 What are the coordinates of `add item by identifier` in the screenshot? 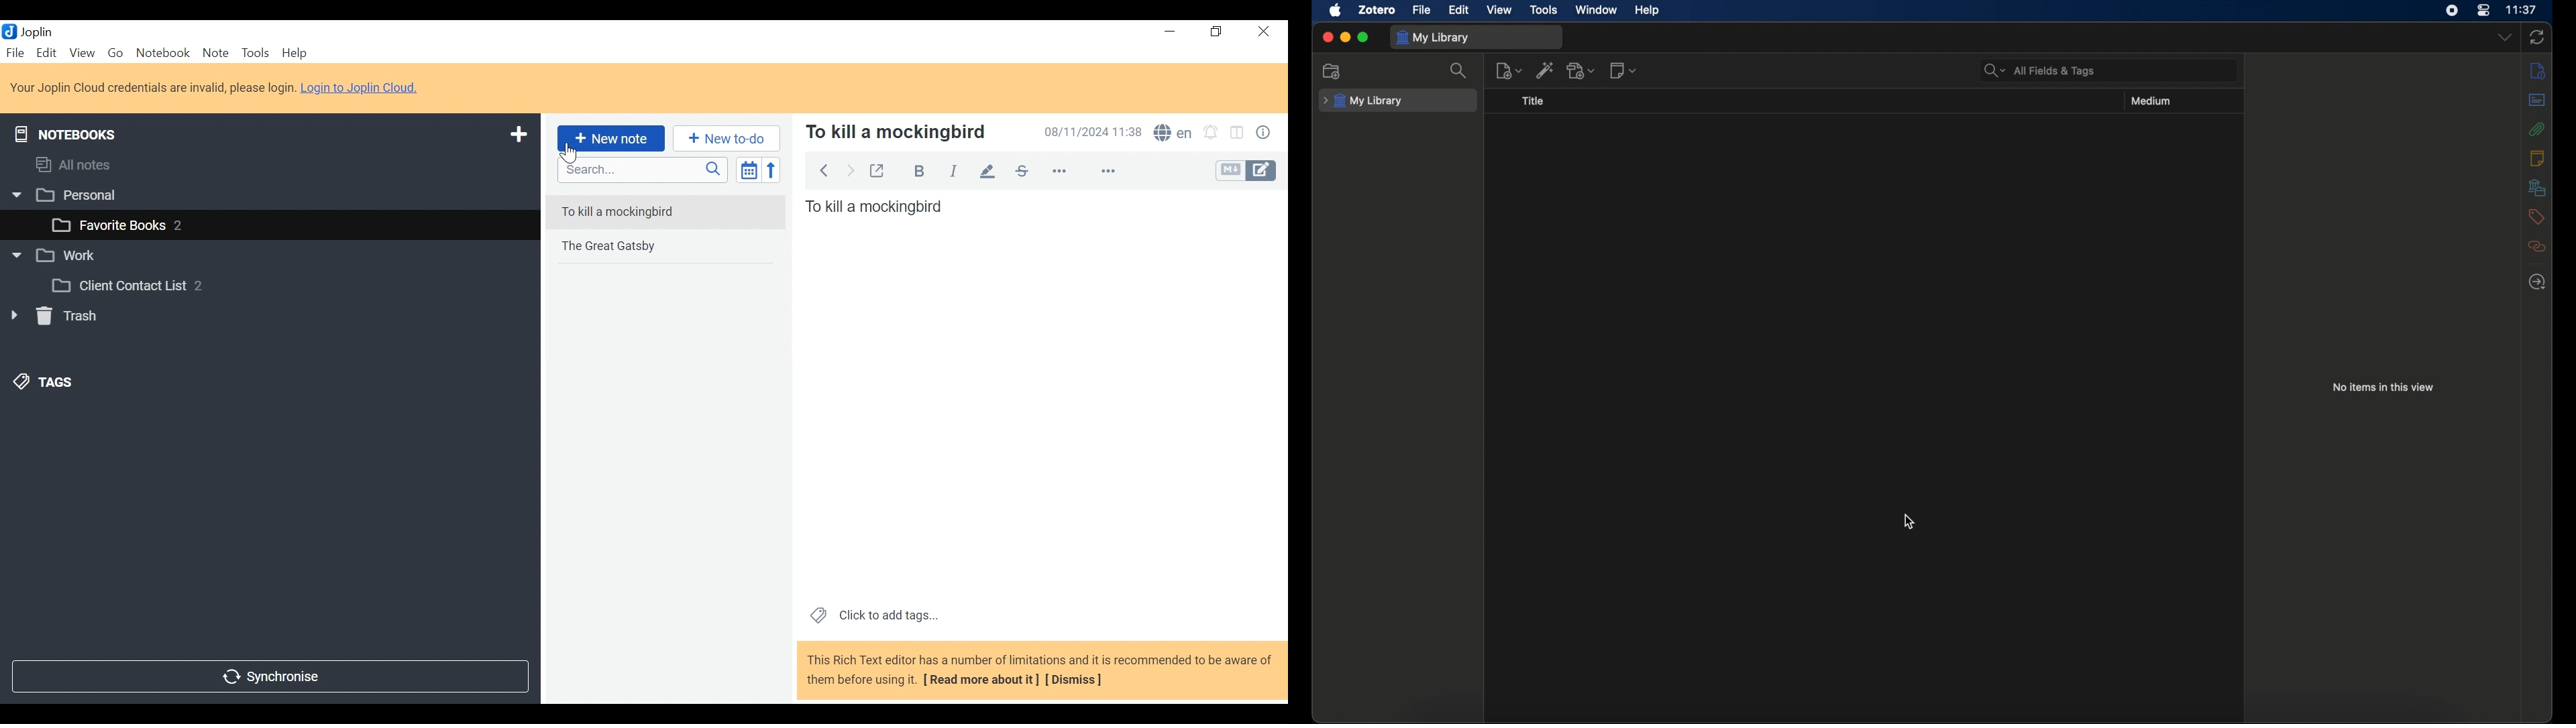 It's located at (1546, 70).